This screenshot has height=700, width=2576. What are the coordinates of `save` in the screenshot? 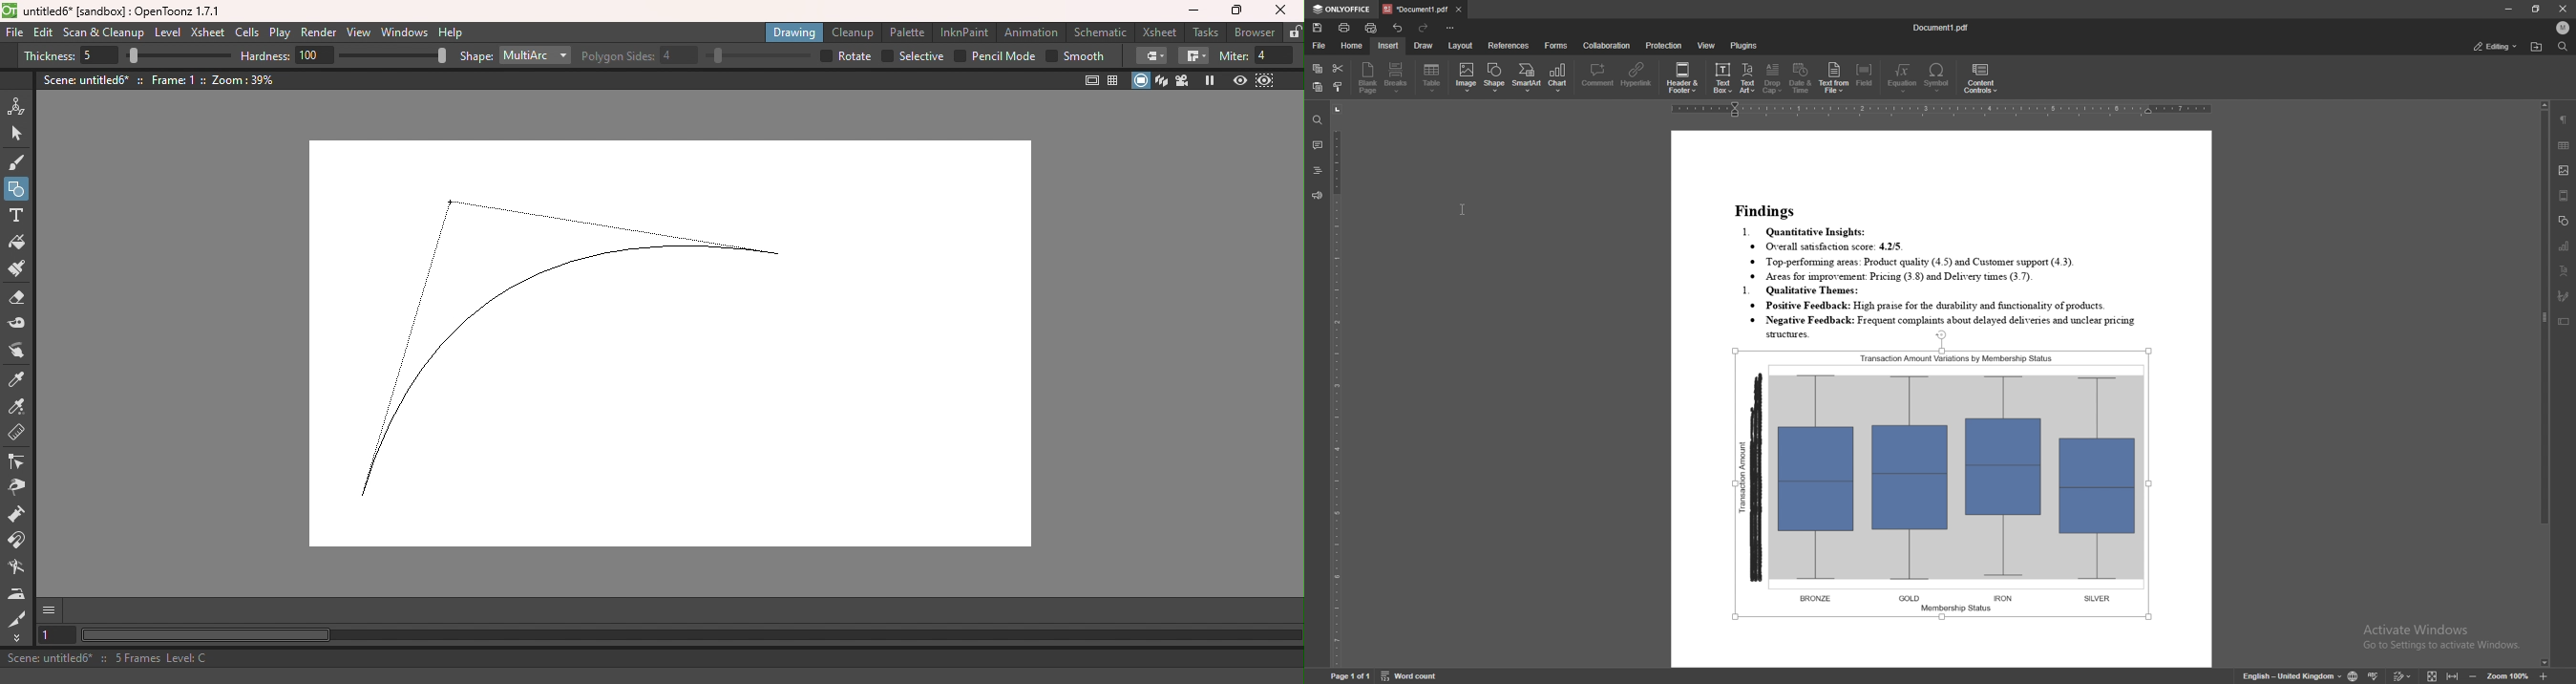 It's located at (1318, 28).